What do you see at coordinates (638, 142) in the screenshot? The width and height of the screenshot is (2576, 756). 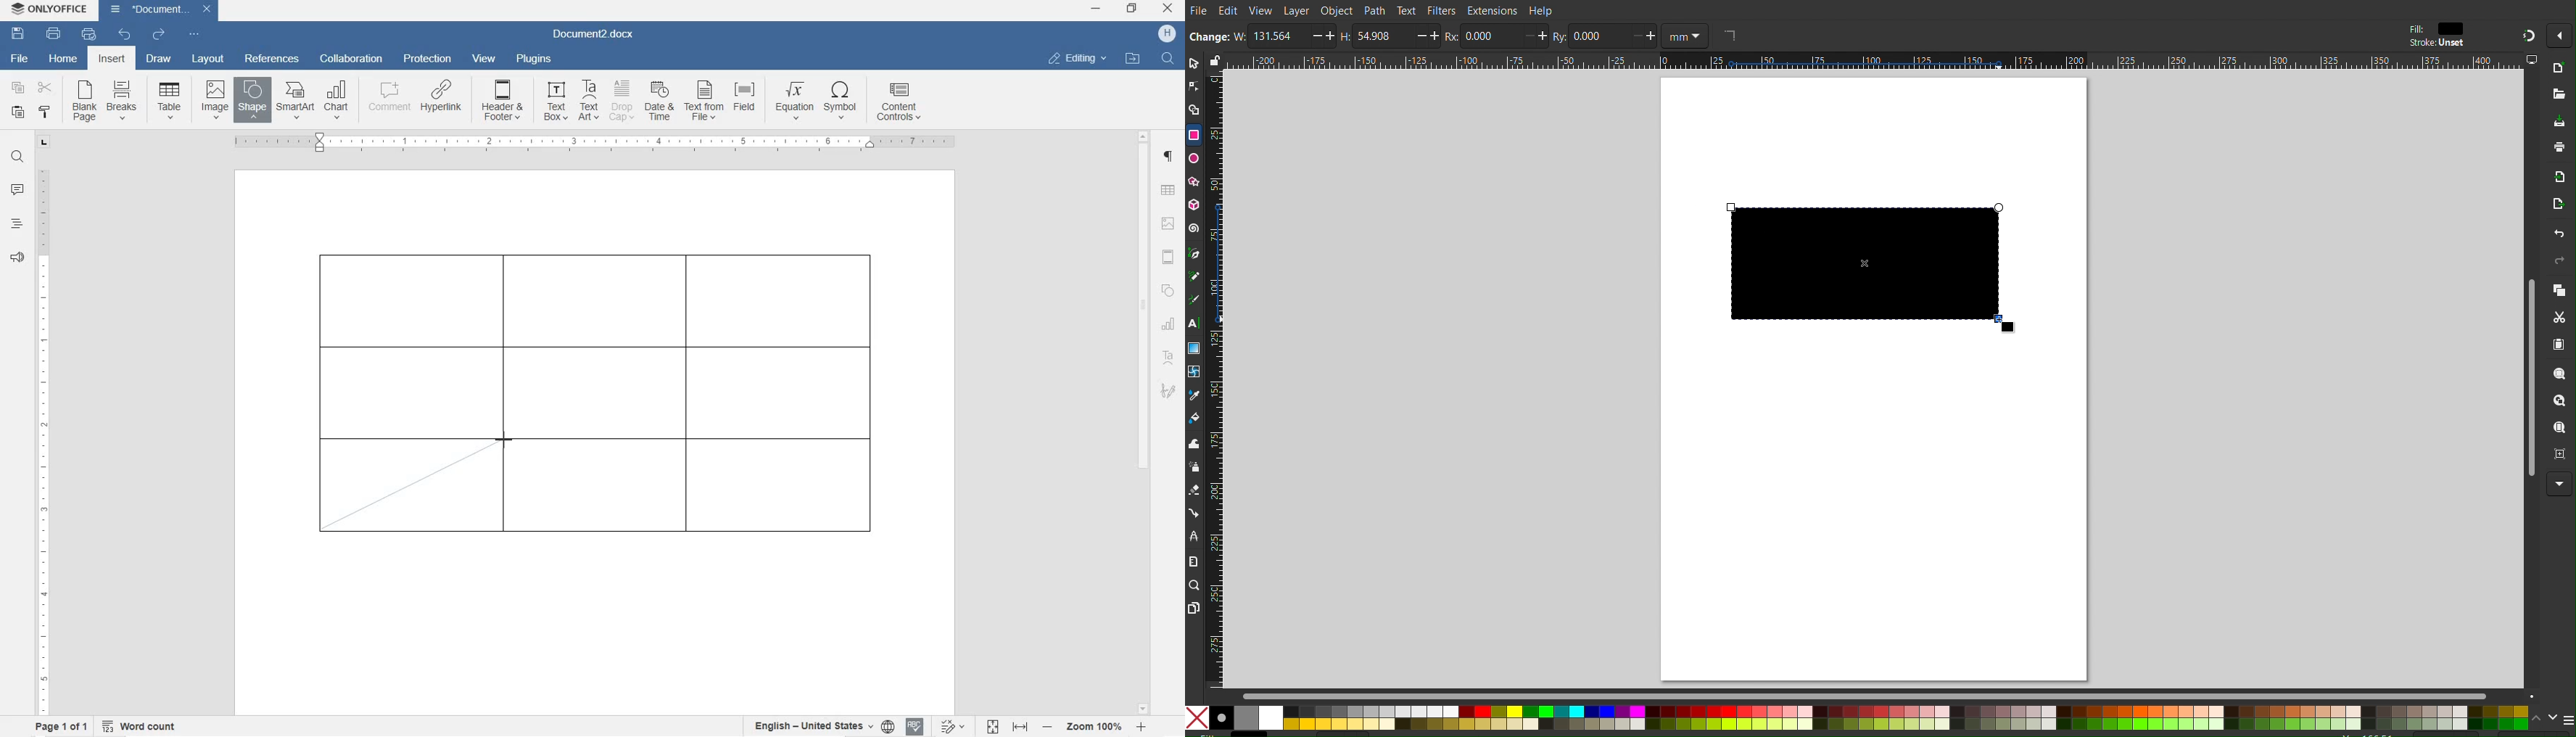 I see `ruler` at bounding box center [638, 142].